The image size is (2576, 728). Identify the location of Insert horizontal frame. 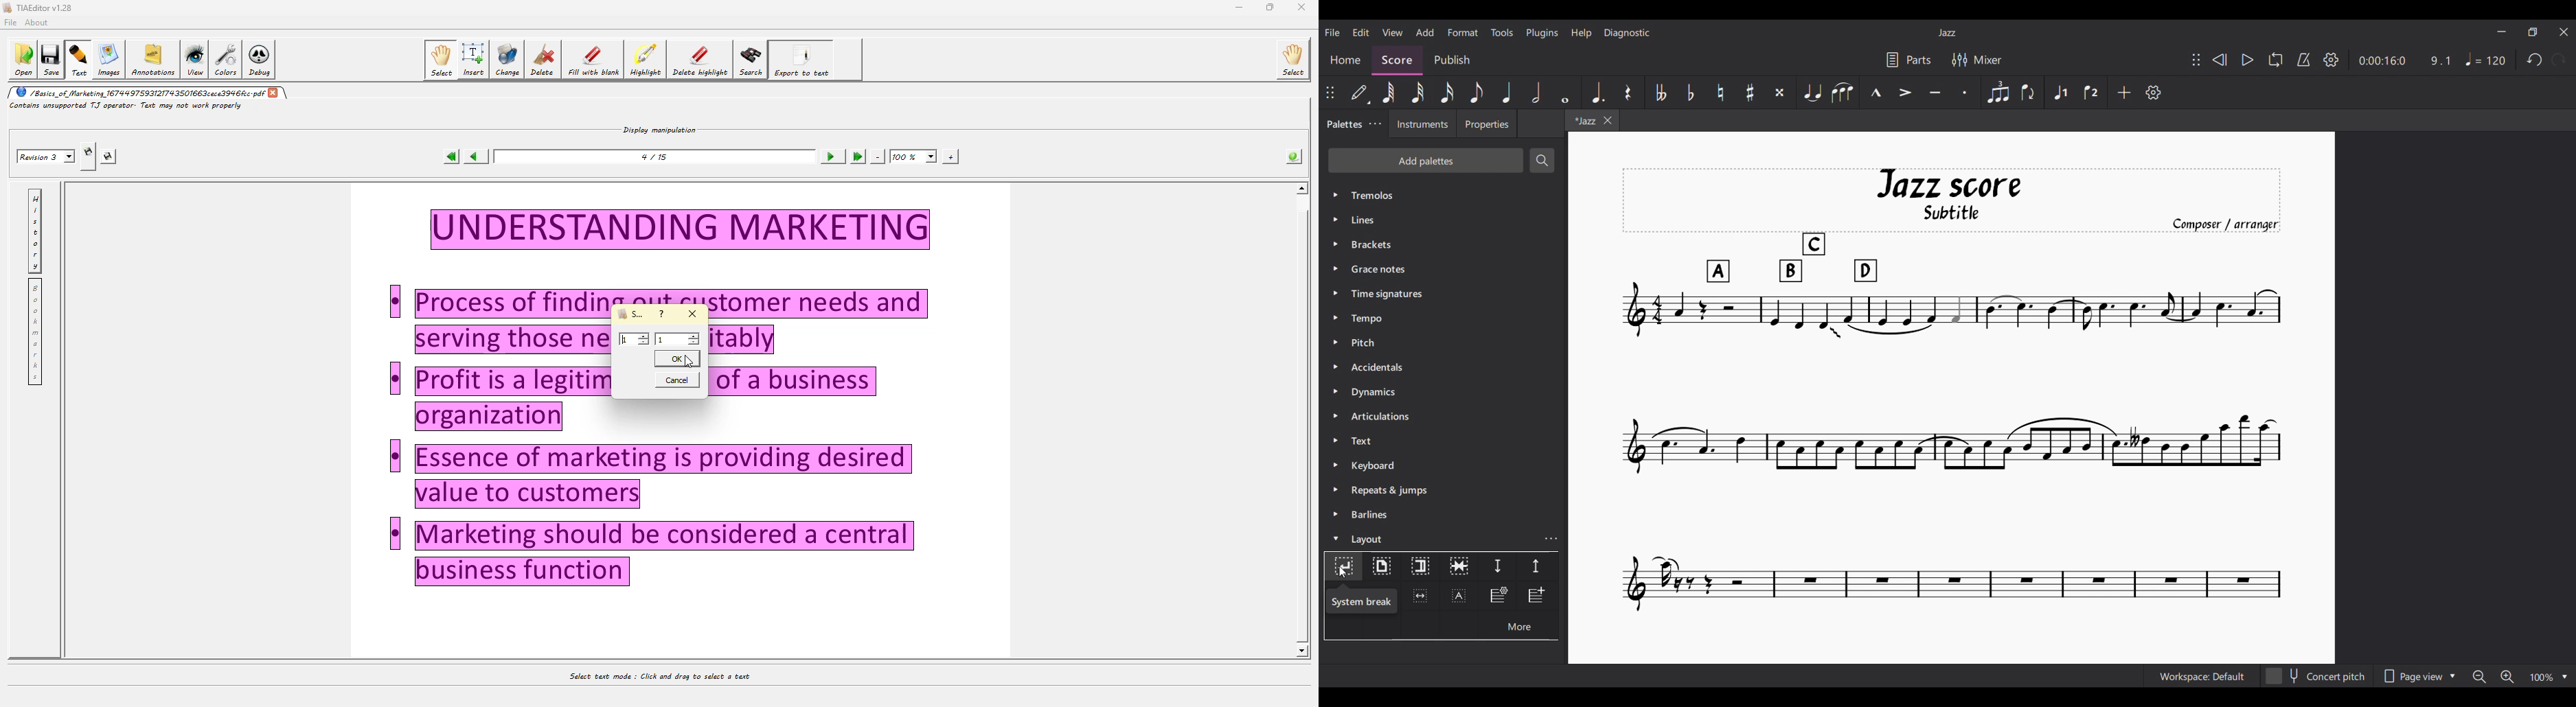
(1420, 596).